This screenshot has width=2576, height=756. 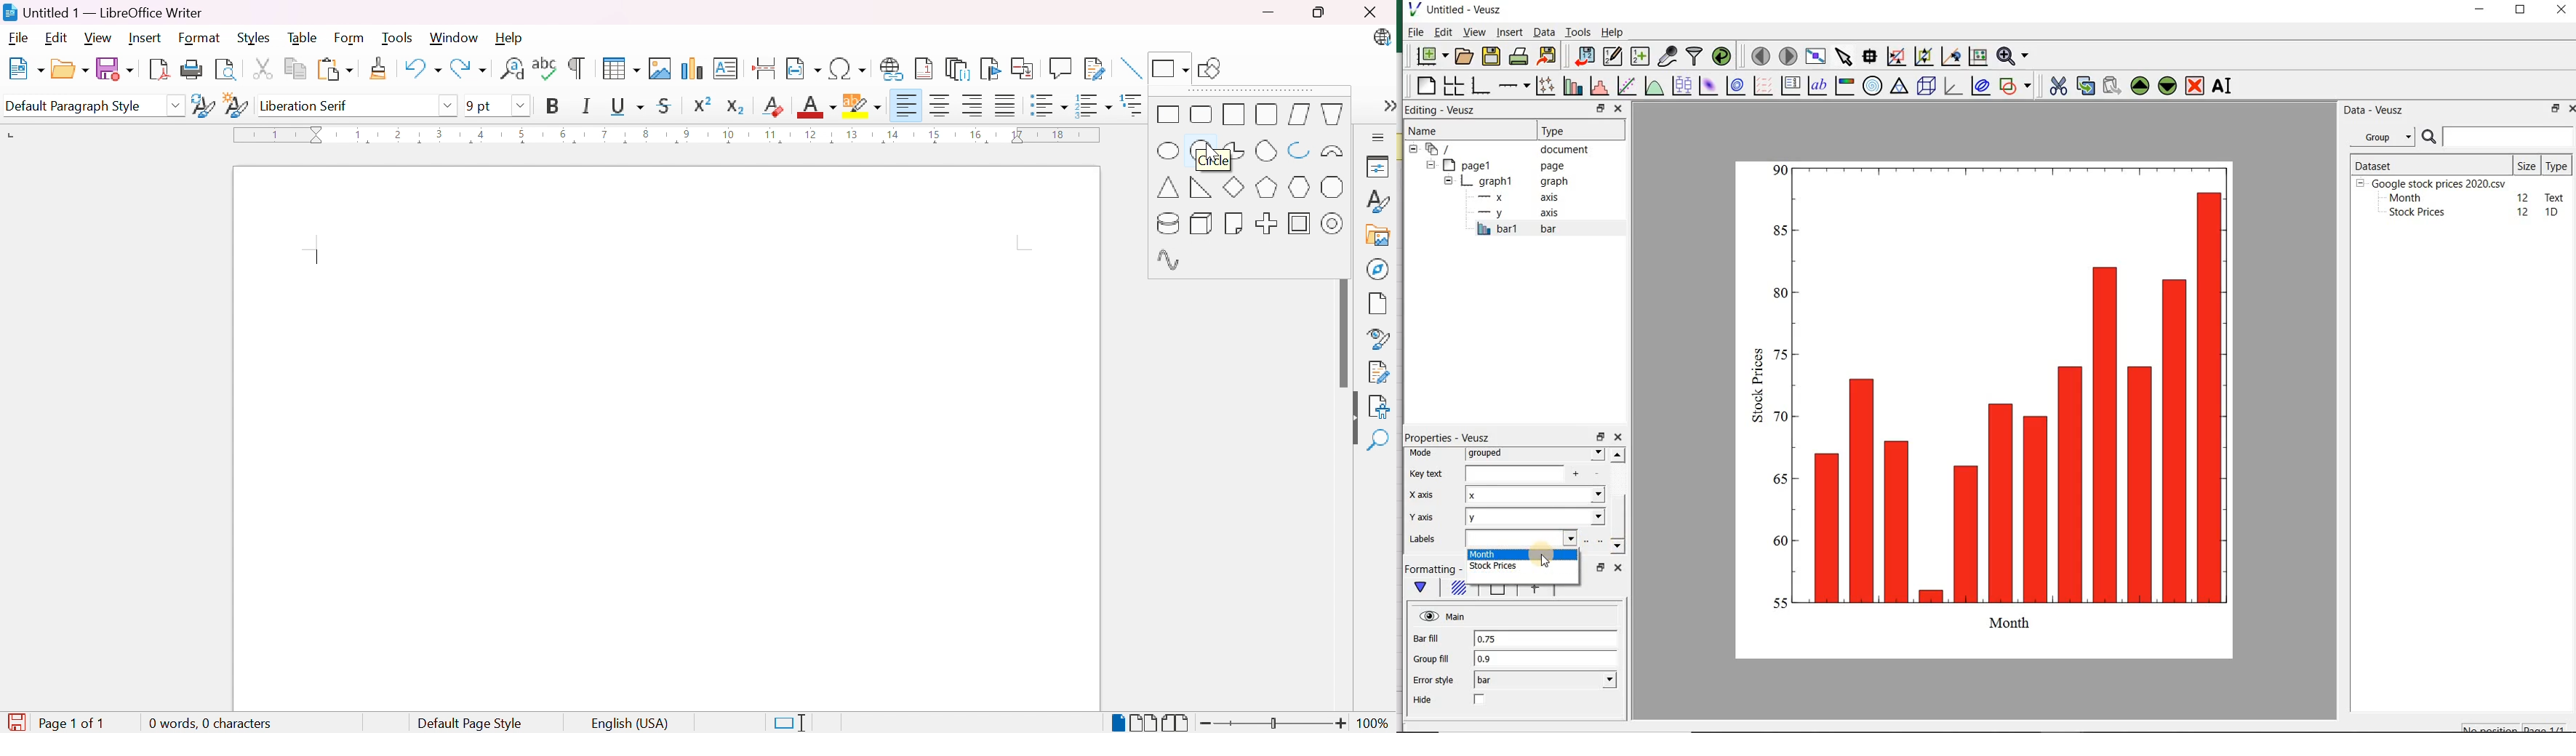 What do you see at coordinates (1298, 114) in the screenshot?
I see `Parallelogram` at bounding box center [1298, 114].